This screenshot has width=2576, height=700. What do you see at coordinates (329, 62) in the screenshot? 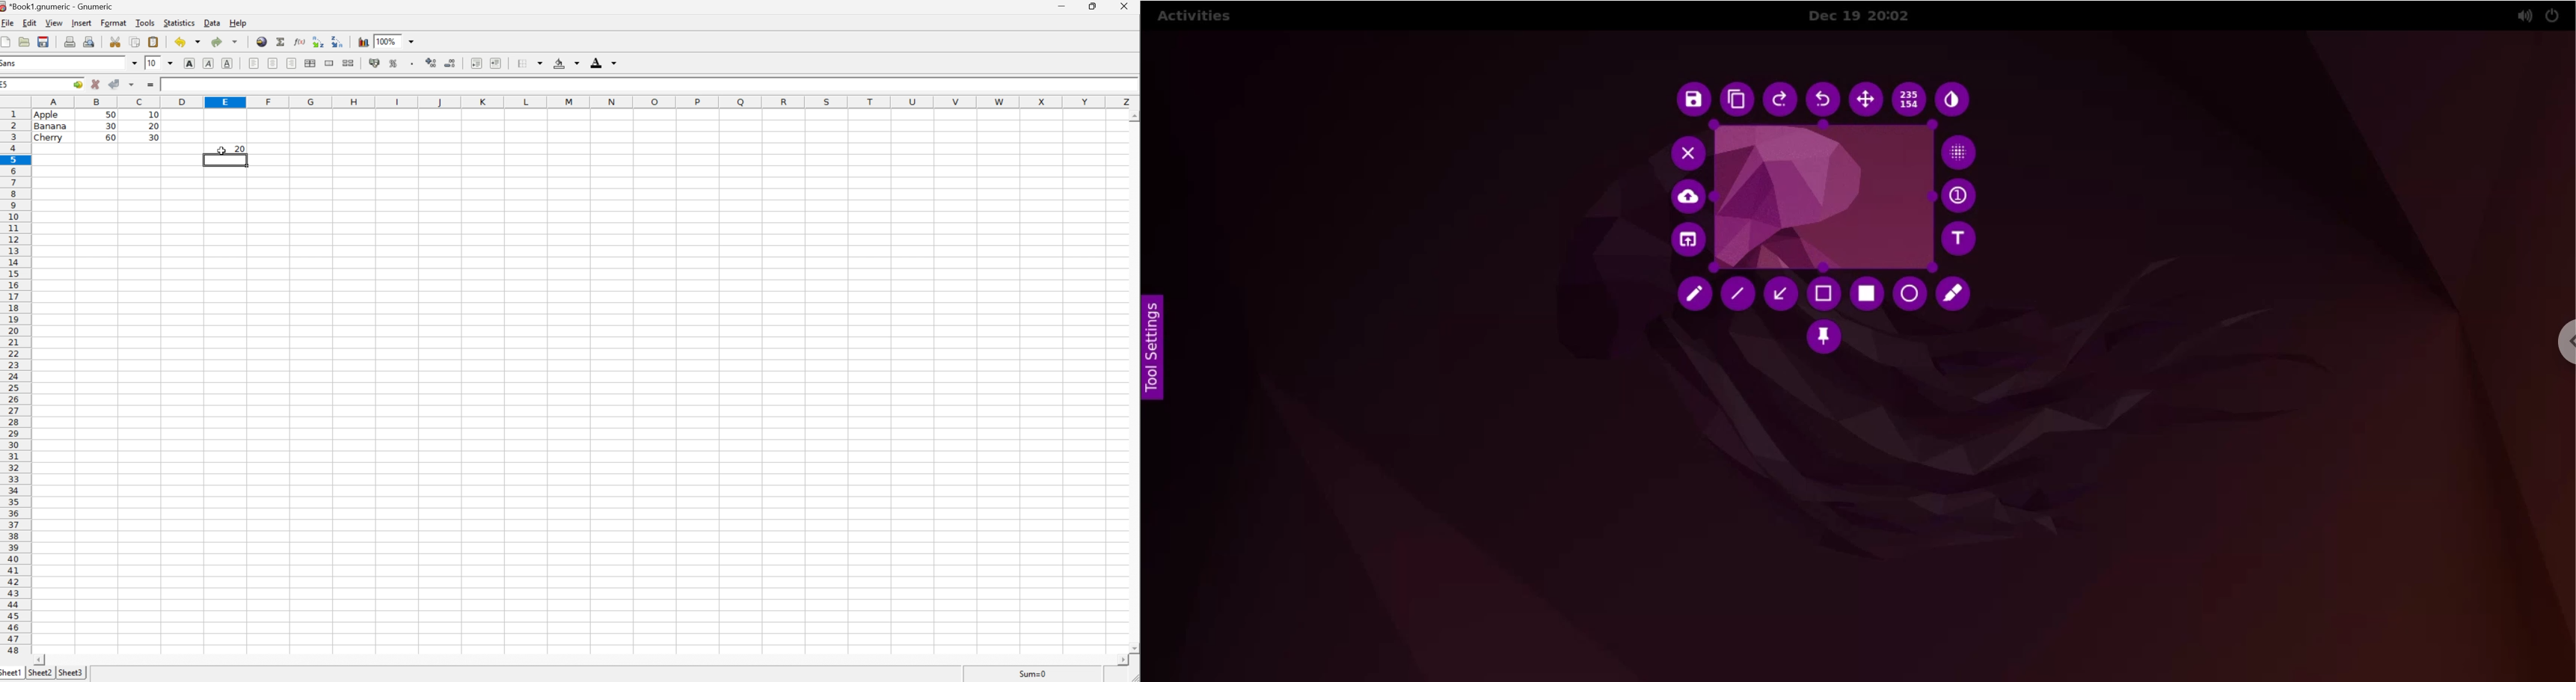
I see `merge a range of cell` at bounding box center [329, 62].